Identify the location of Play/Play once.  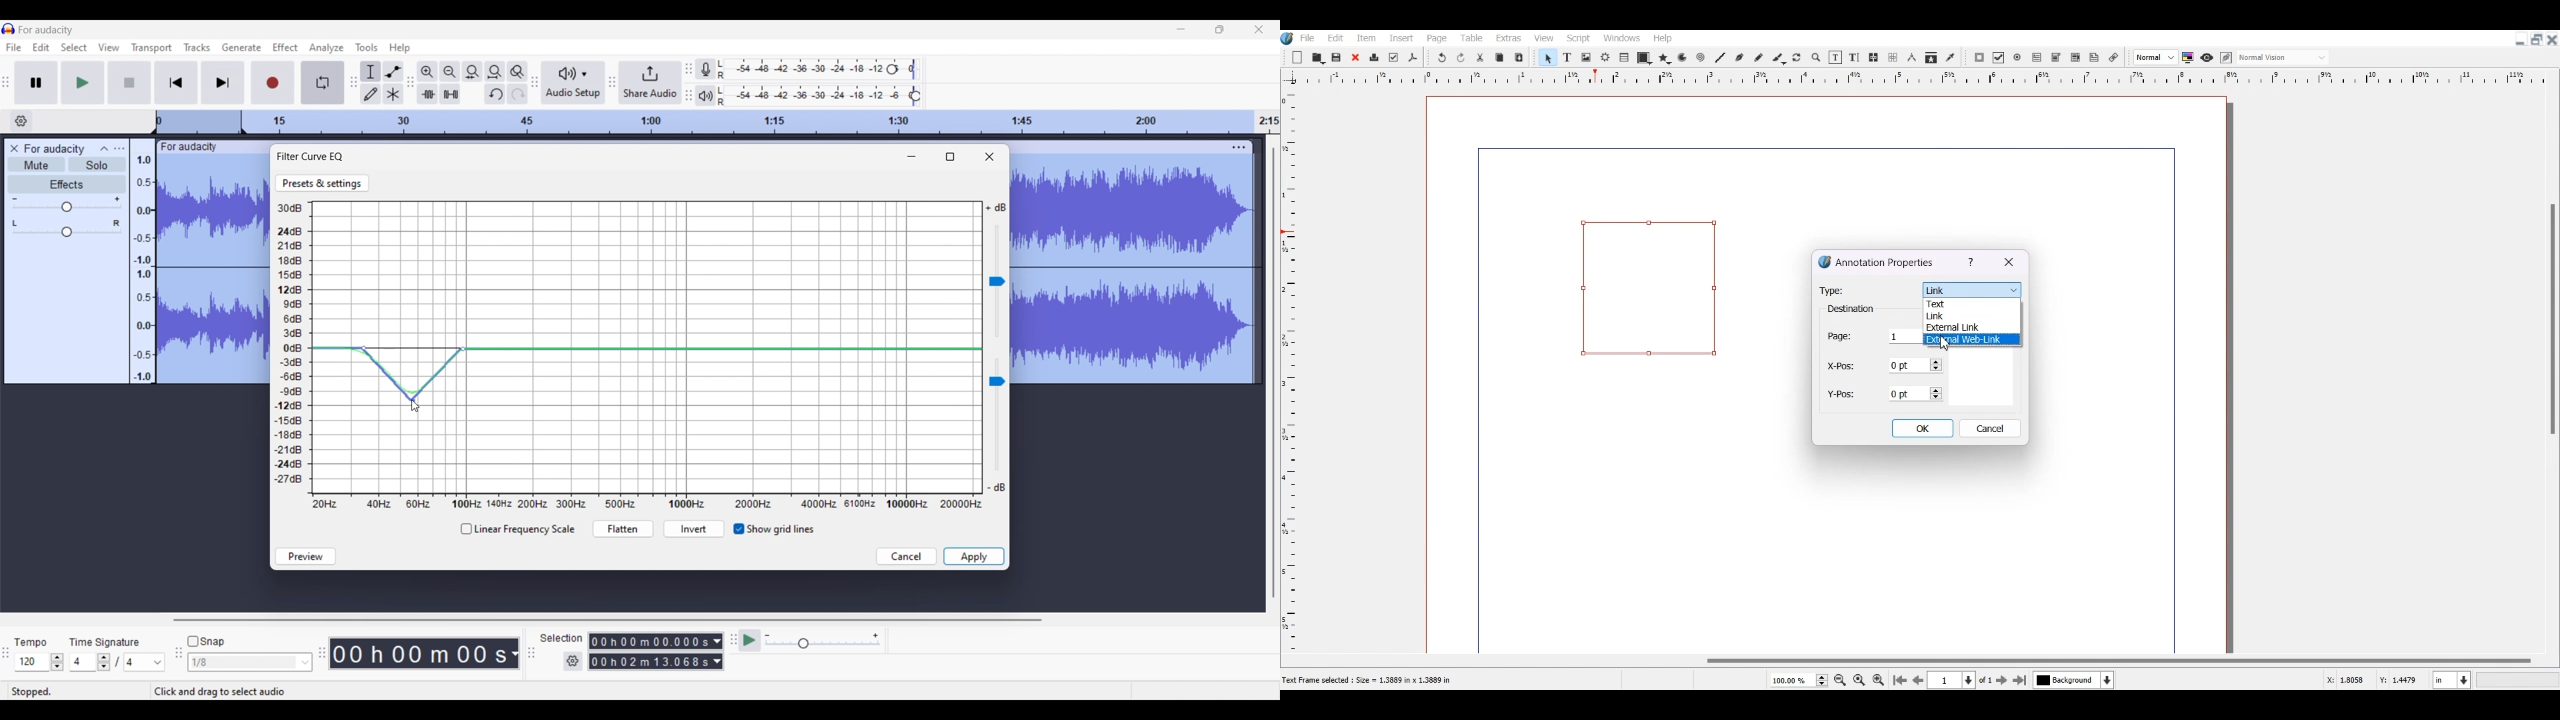
(82, 83).